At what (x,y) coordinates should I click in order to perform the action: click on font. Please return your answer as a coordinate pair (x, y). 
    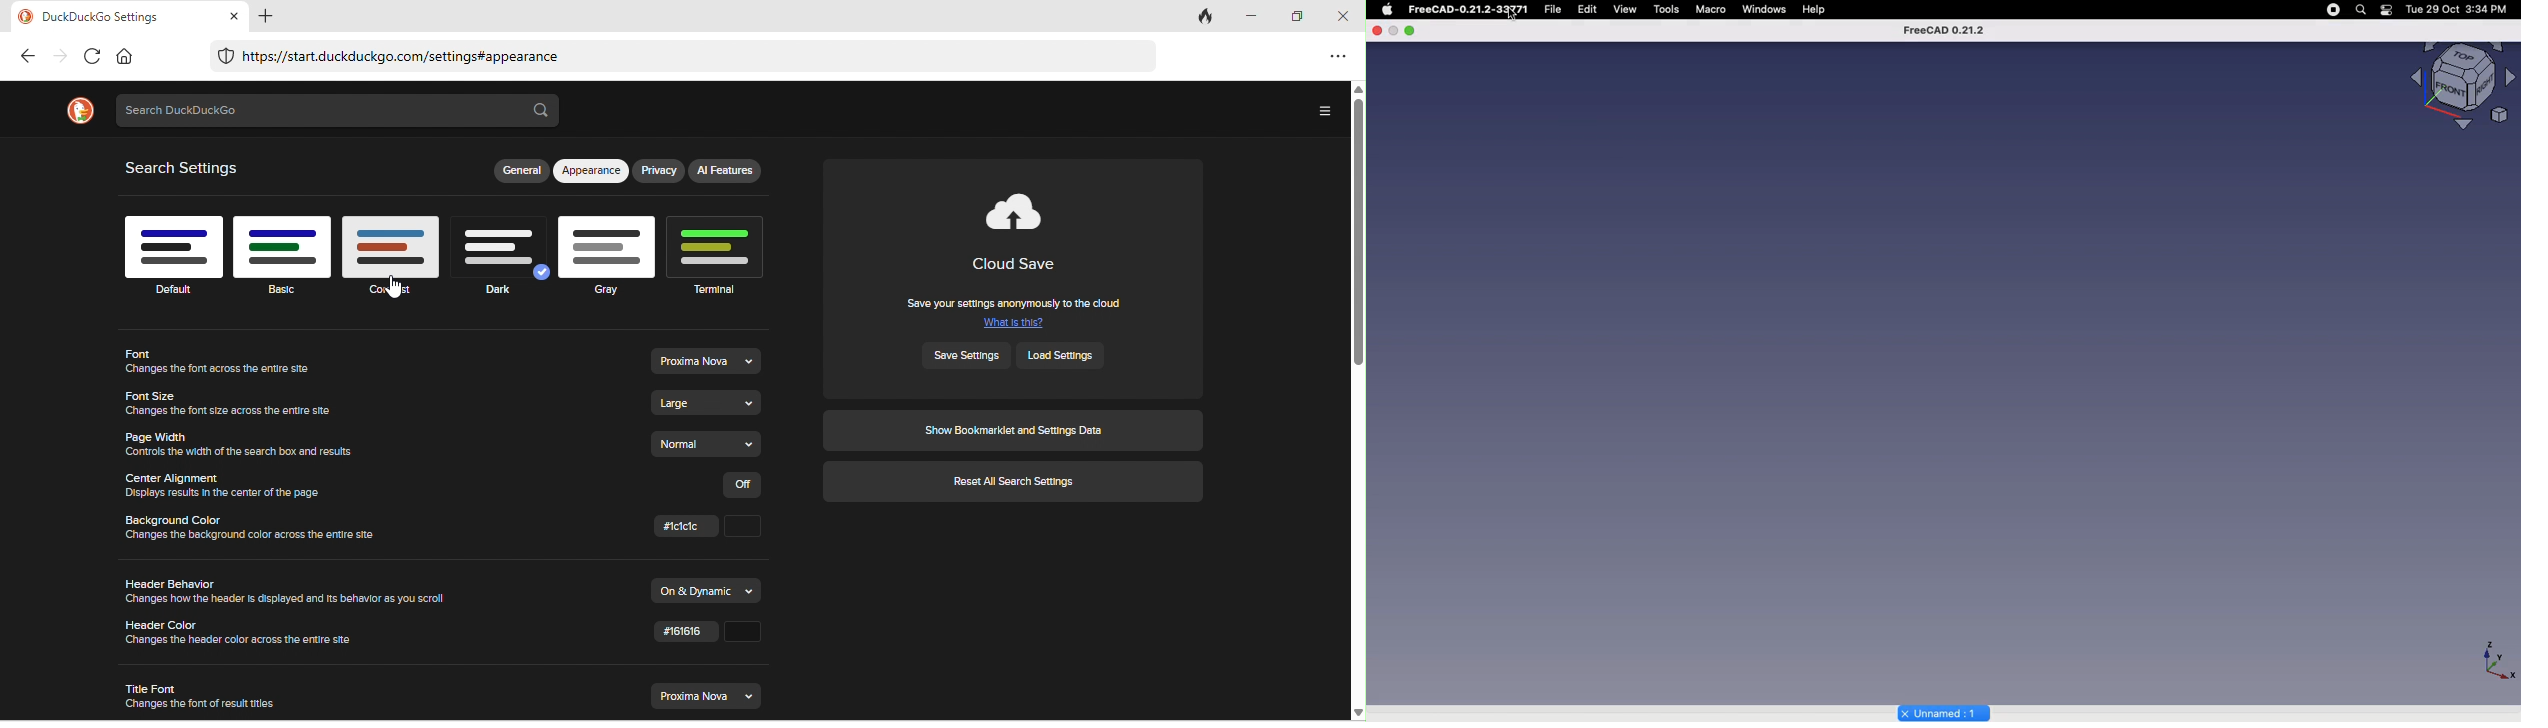
    Looking at the image, I should click on (234, 363).